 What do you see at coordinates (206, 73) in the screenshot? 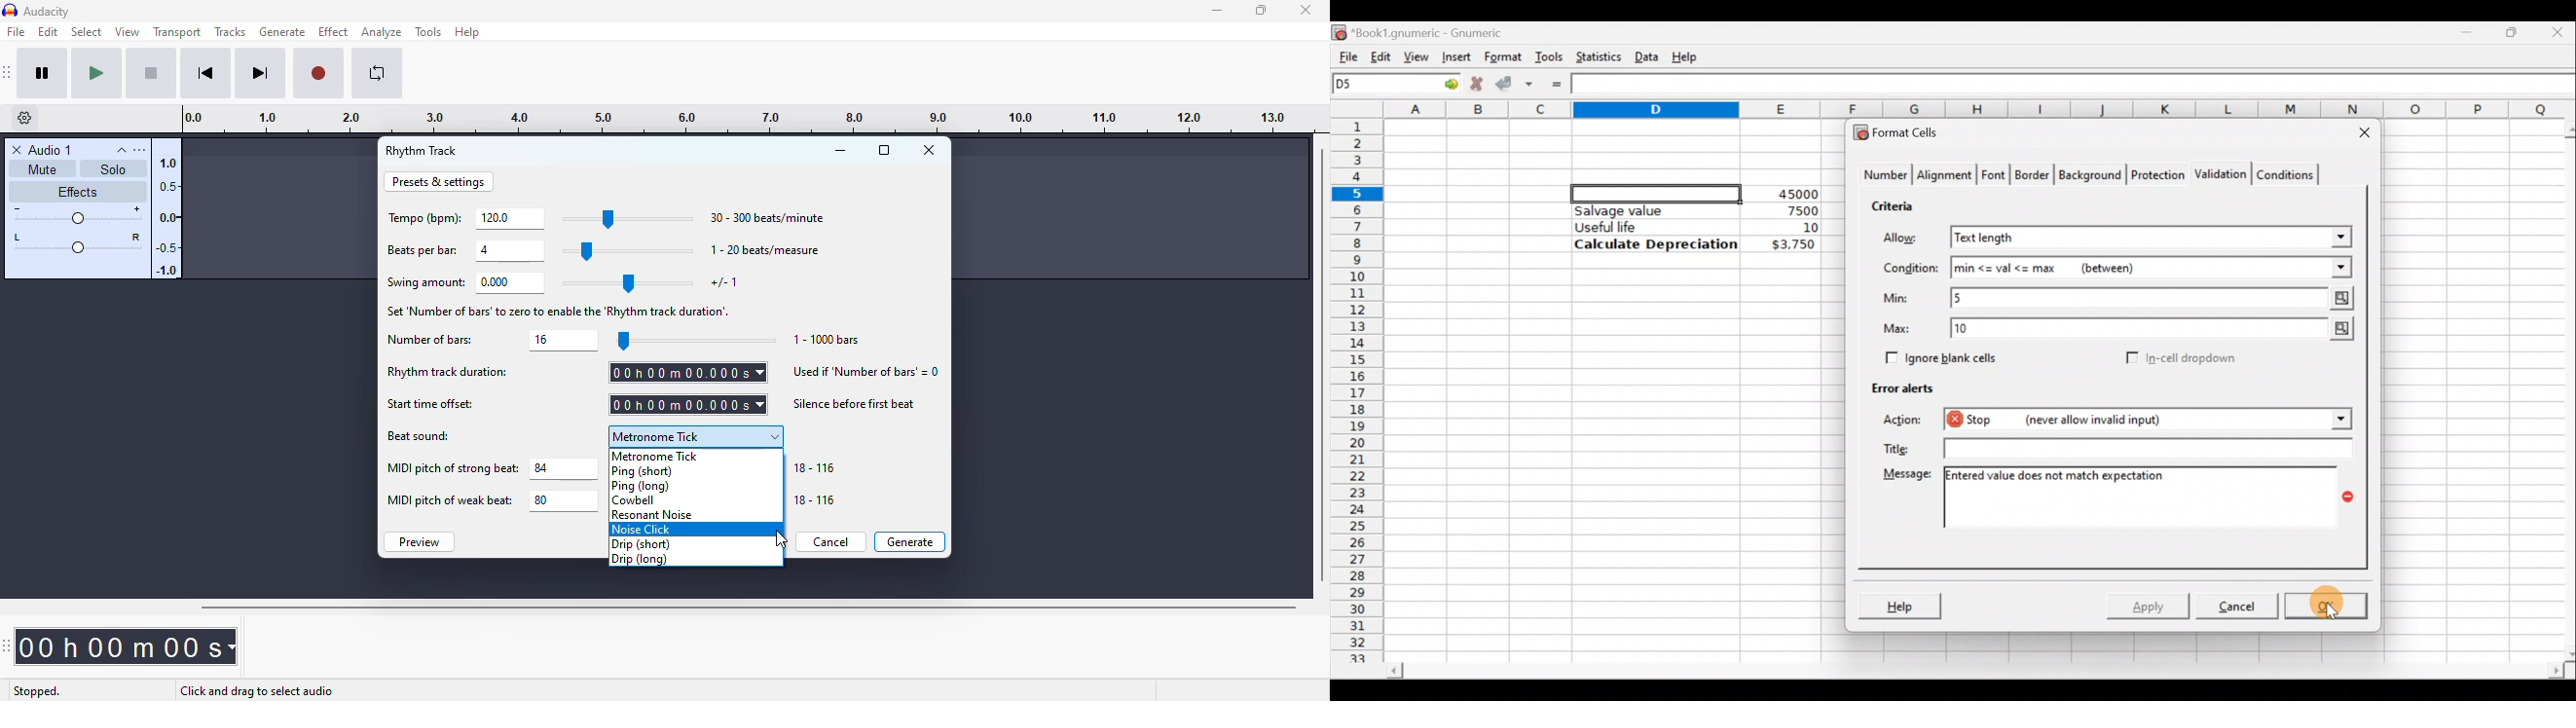
I see `skip to start` at bounding box center [206, 73].